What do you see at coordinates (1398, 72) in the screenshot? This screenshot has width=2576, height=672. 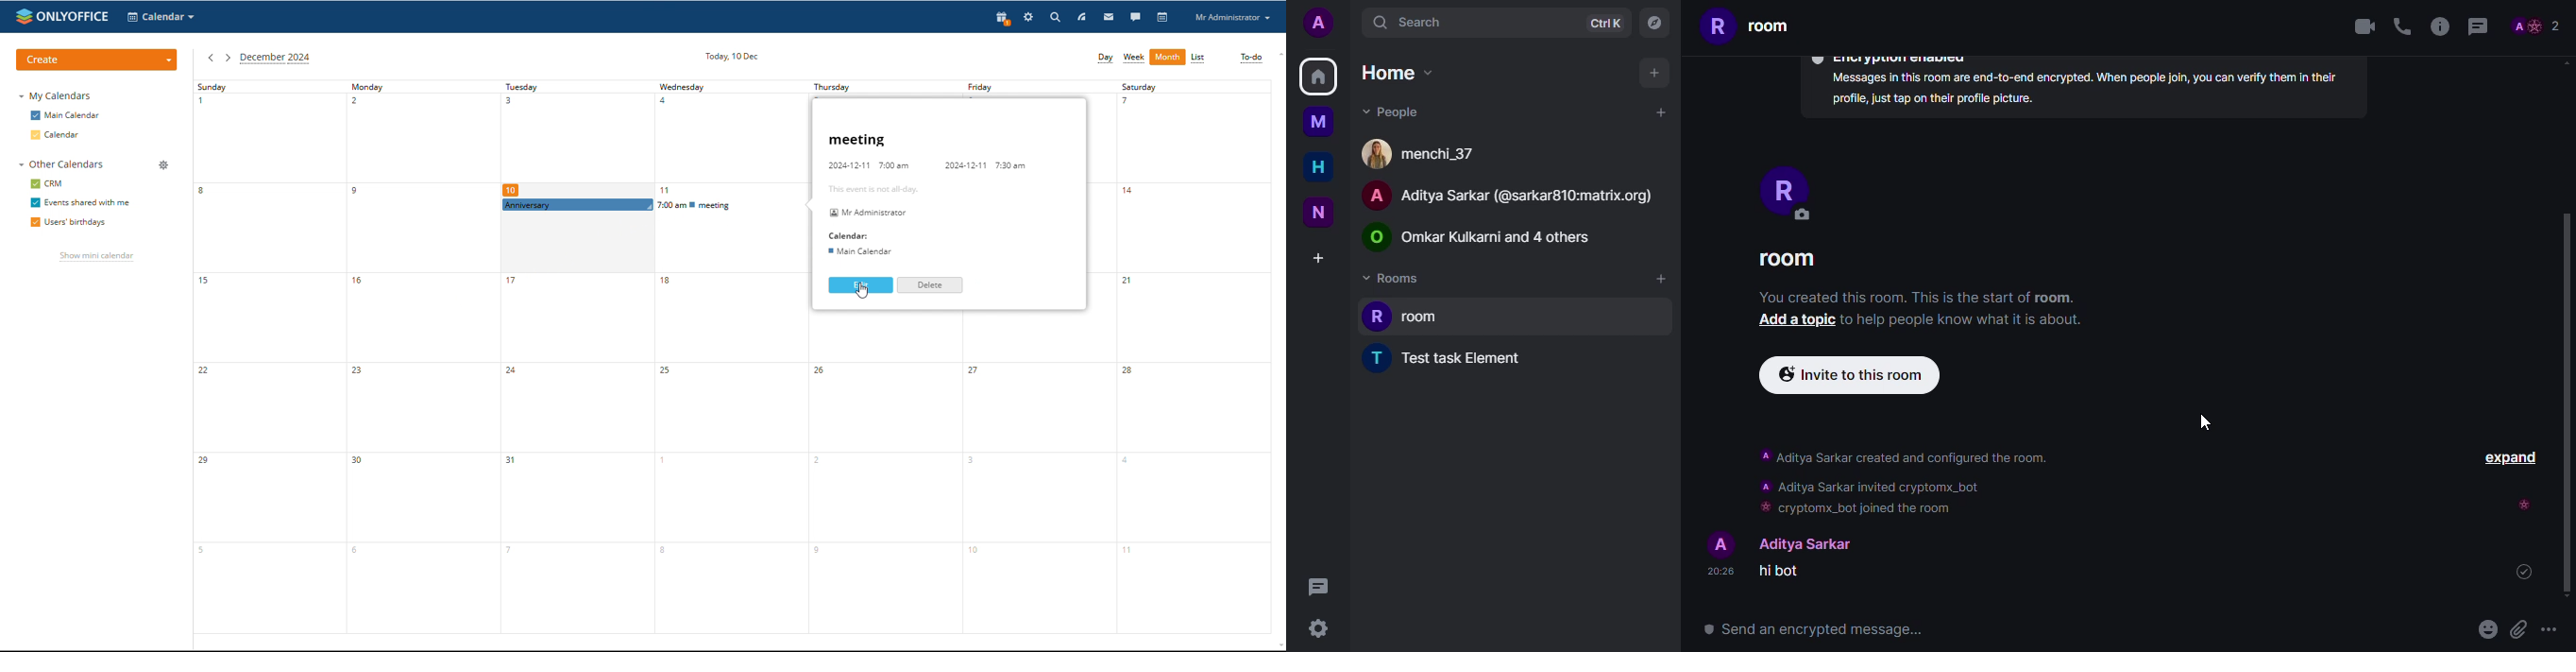 I see `home` at bounding box center [1398, 72].